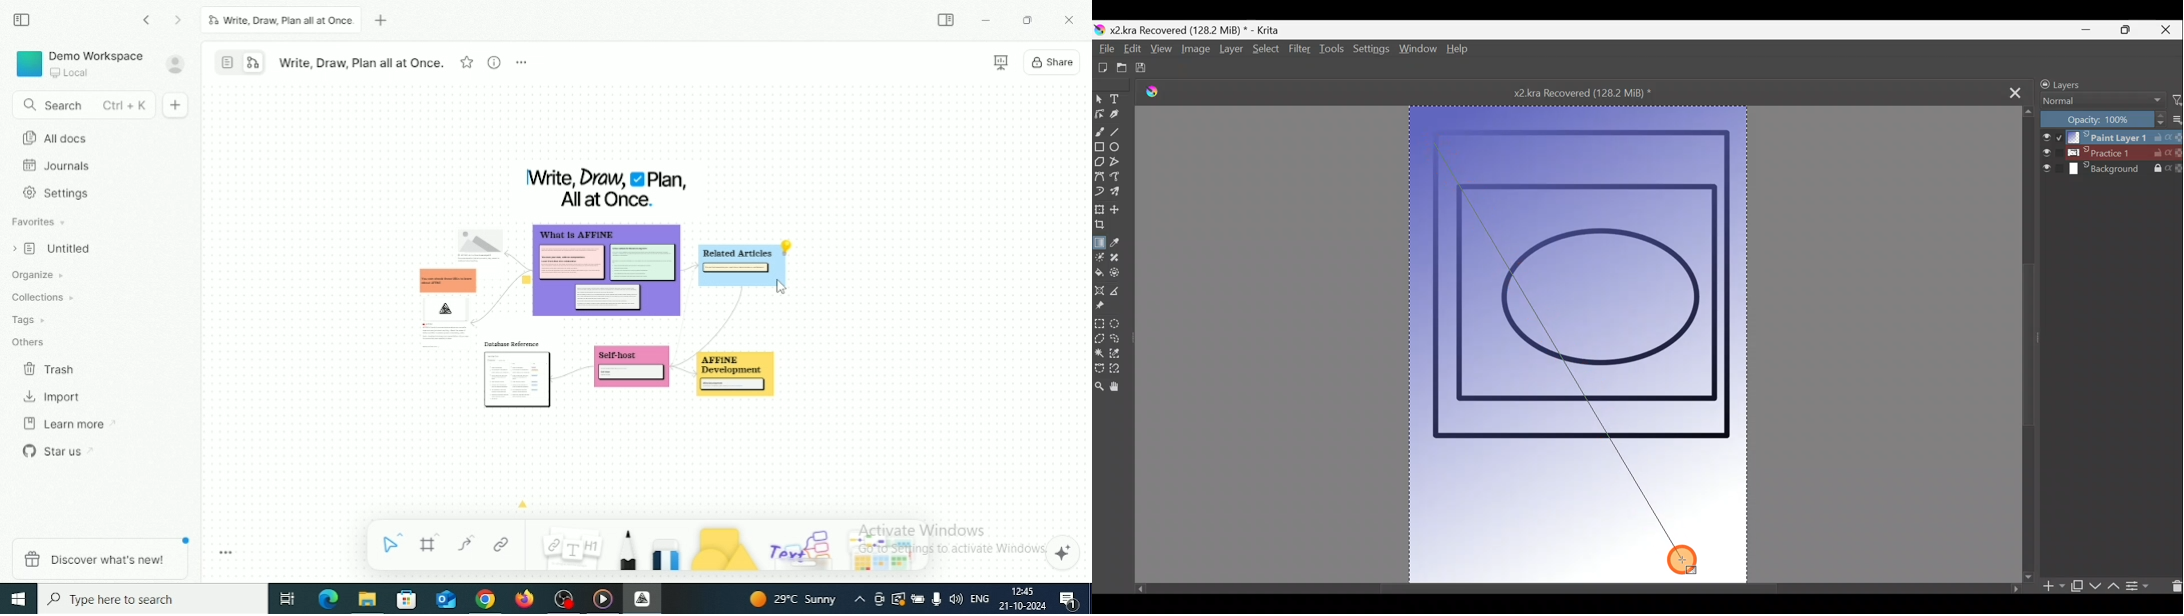 The width and height of the screenshot is (2184, 616). What do you see at coordinates (1118, 99) in the screenshot?
I see `Text tool` at bounding box center [1118, 99].